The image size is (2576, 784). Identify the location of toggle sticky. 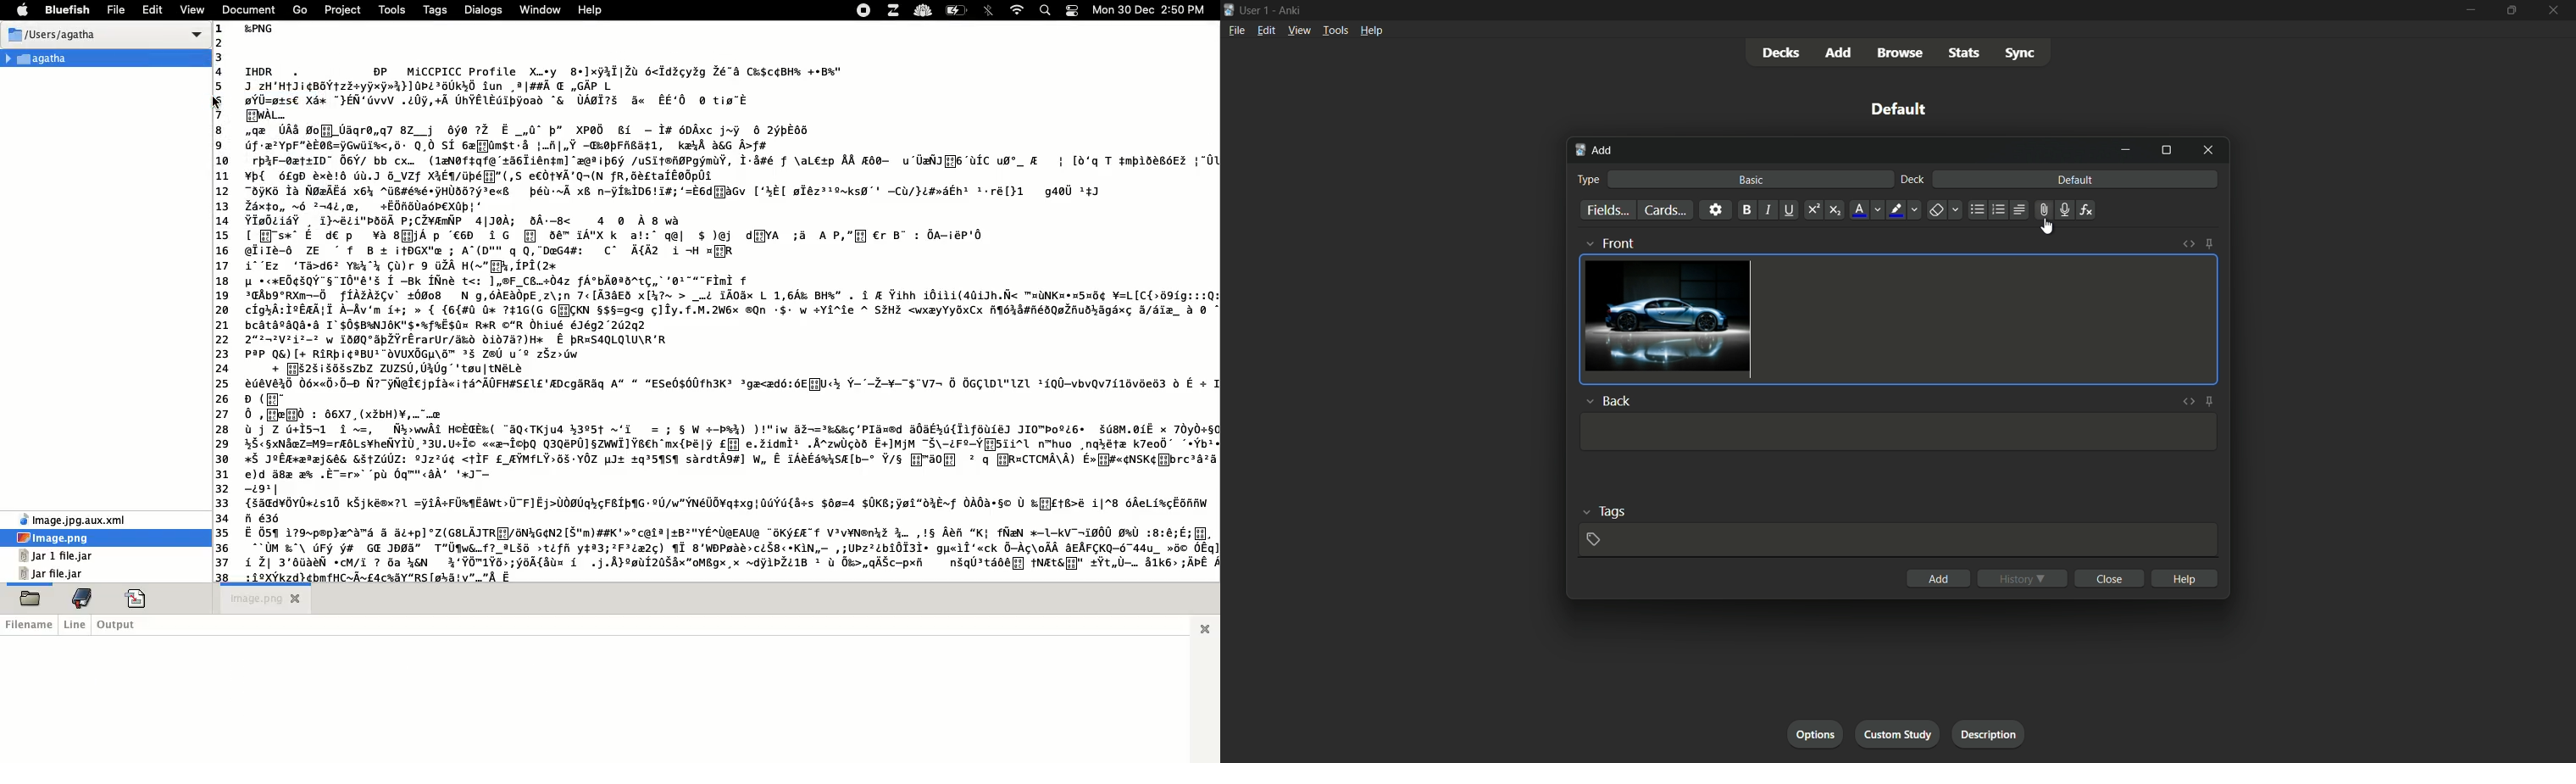
(2211, 244).